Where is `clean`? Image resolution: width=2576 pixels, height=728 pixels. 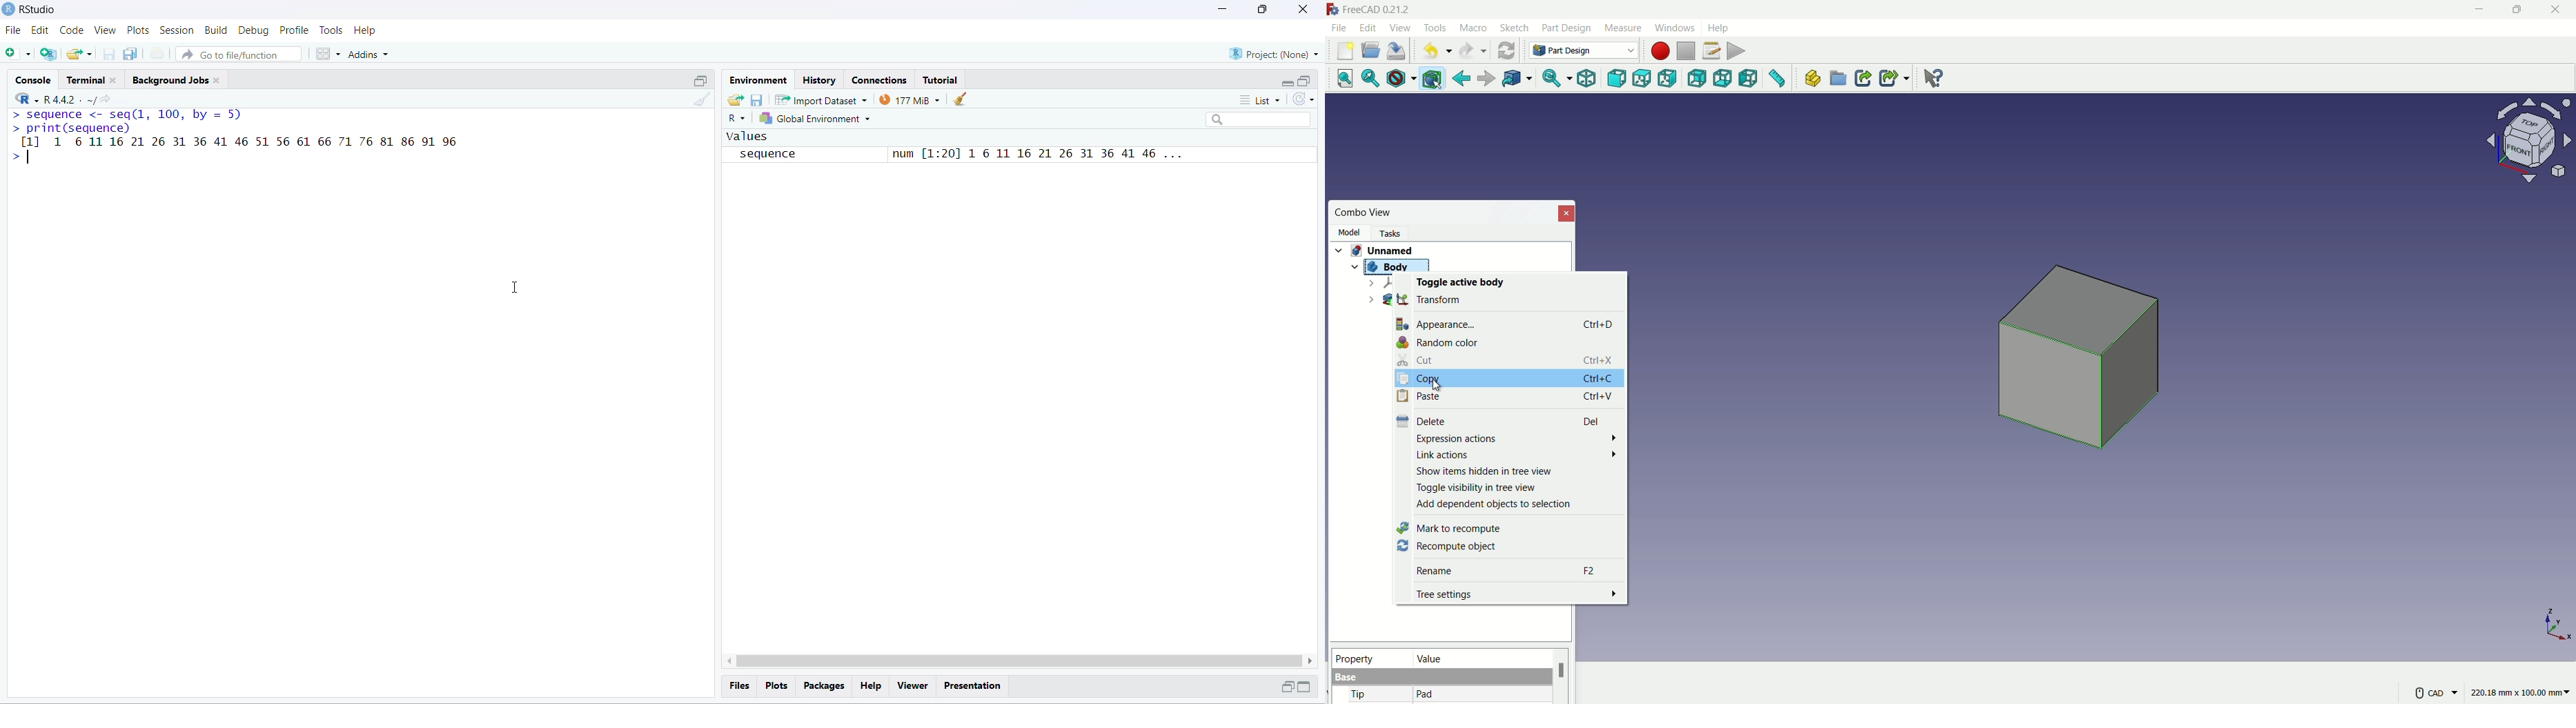 clean is located at coordinates (702, 99).